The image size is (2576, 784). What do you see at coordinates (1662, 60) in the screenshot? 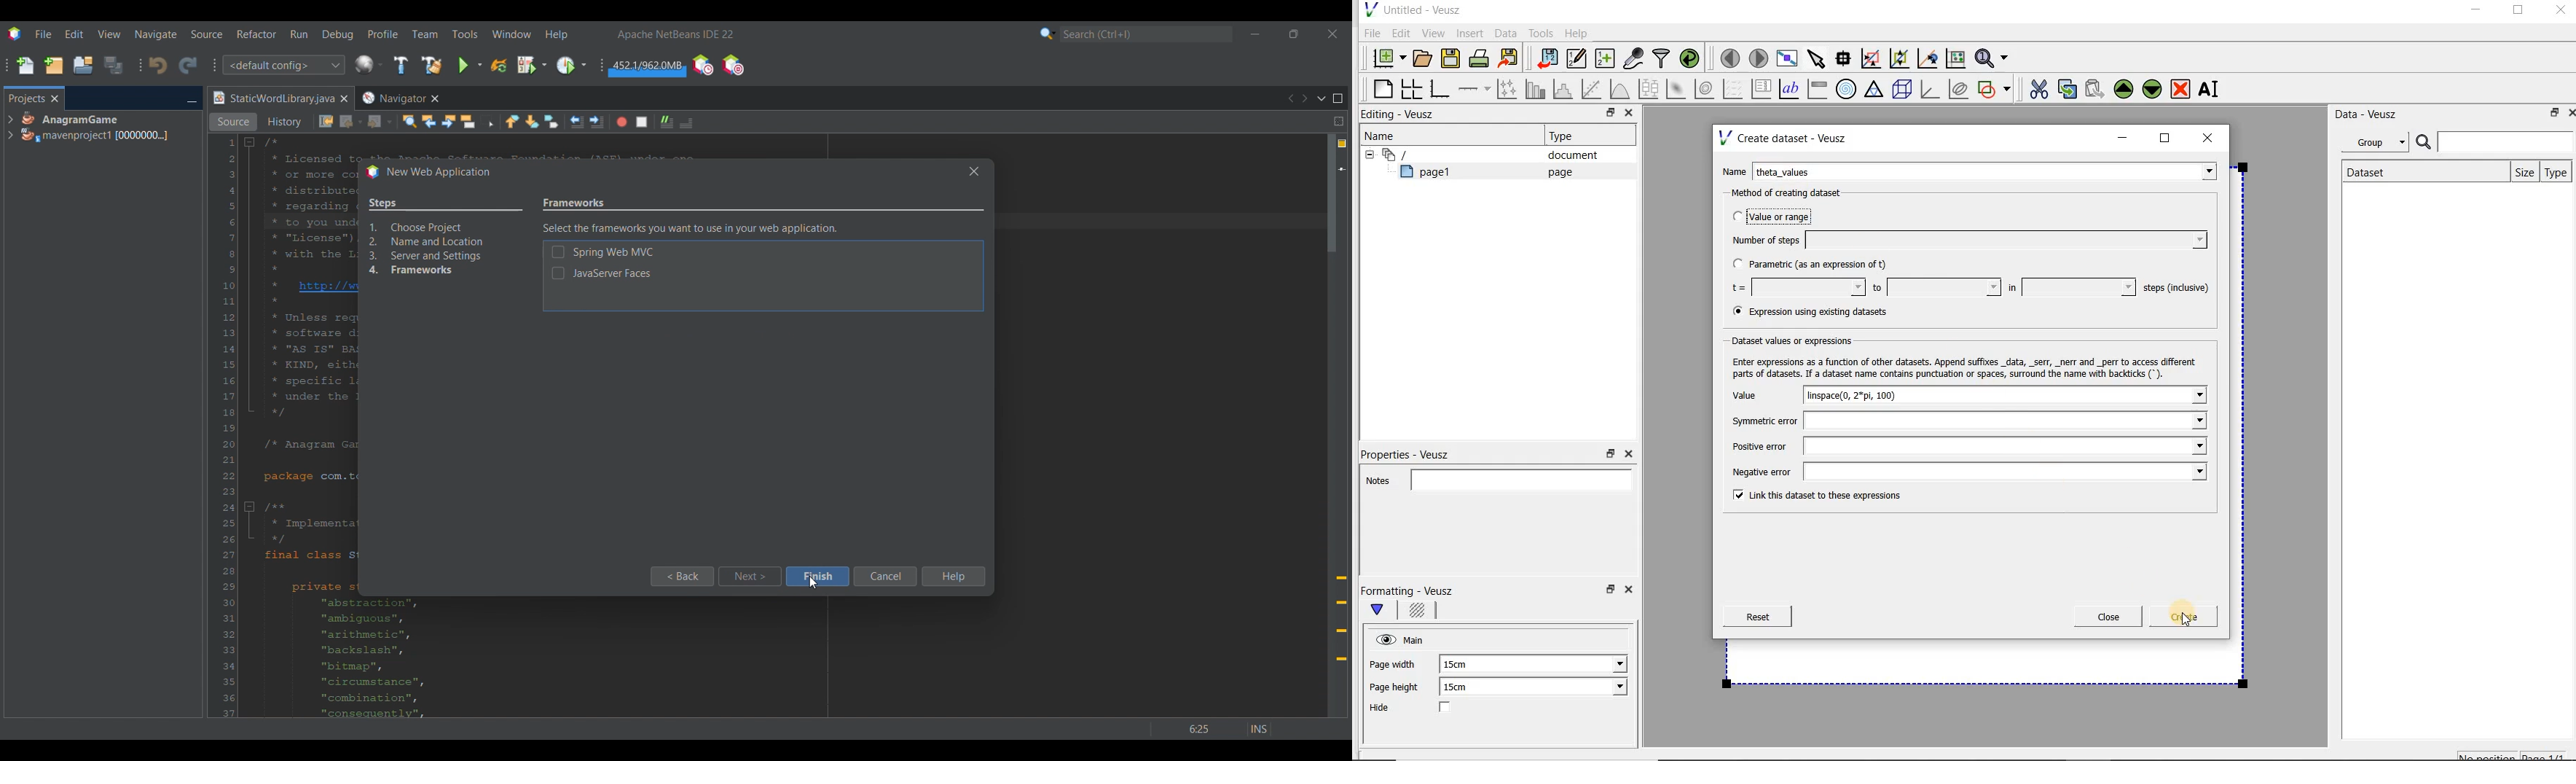
I see `filter data` at bounding box center [1662, 60].